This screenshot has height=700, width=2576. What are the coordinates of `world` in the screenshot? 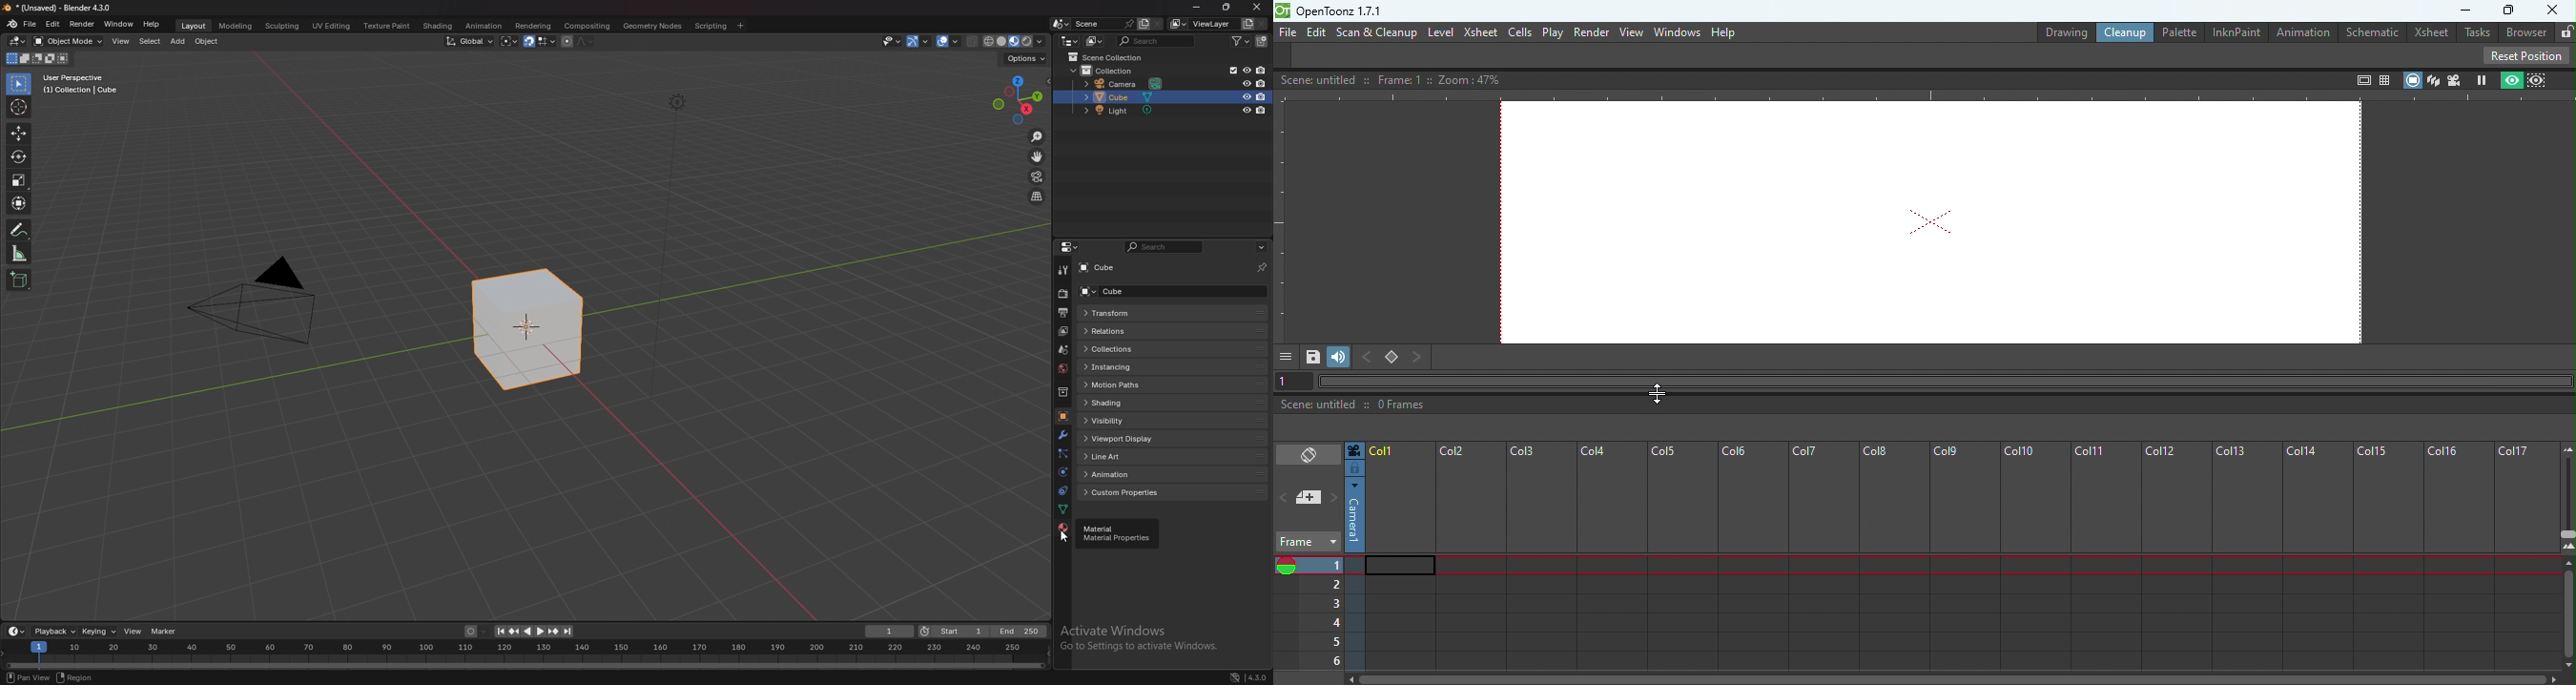 It's located at (1065, 367).